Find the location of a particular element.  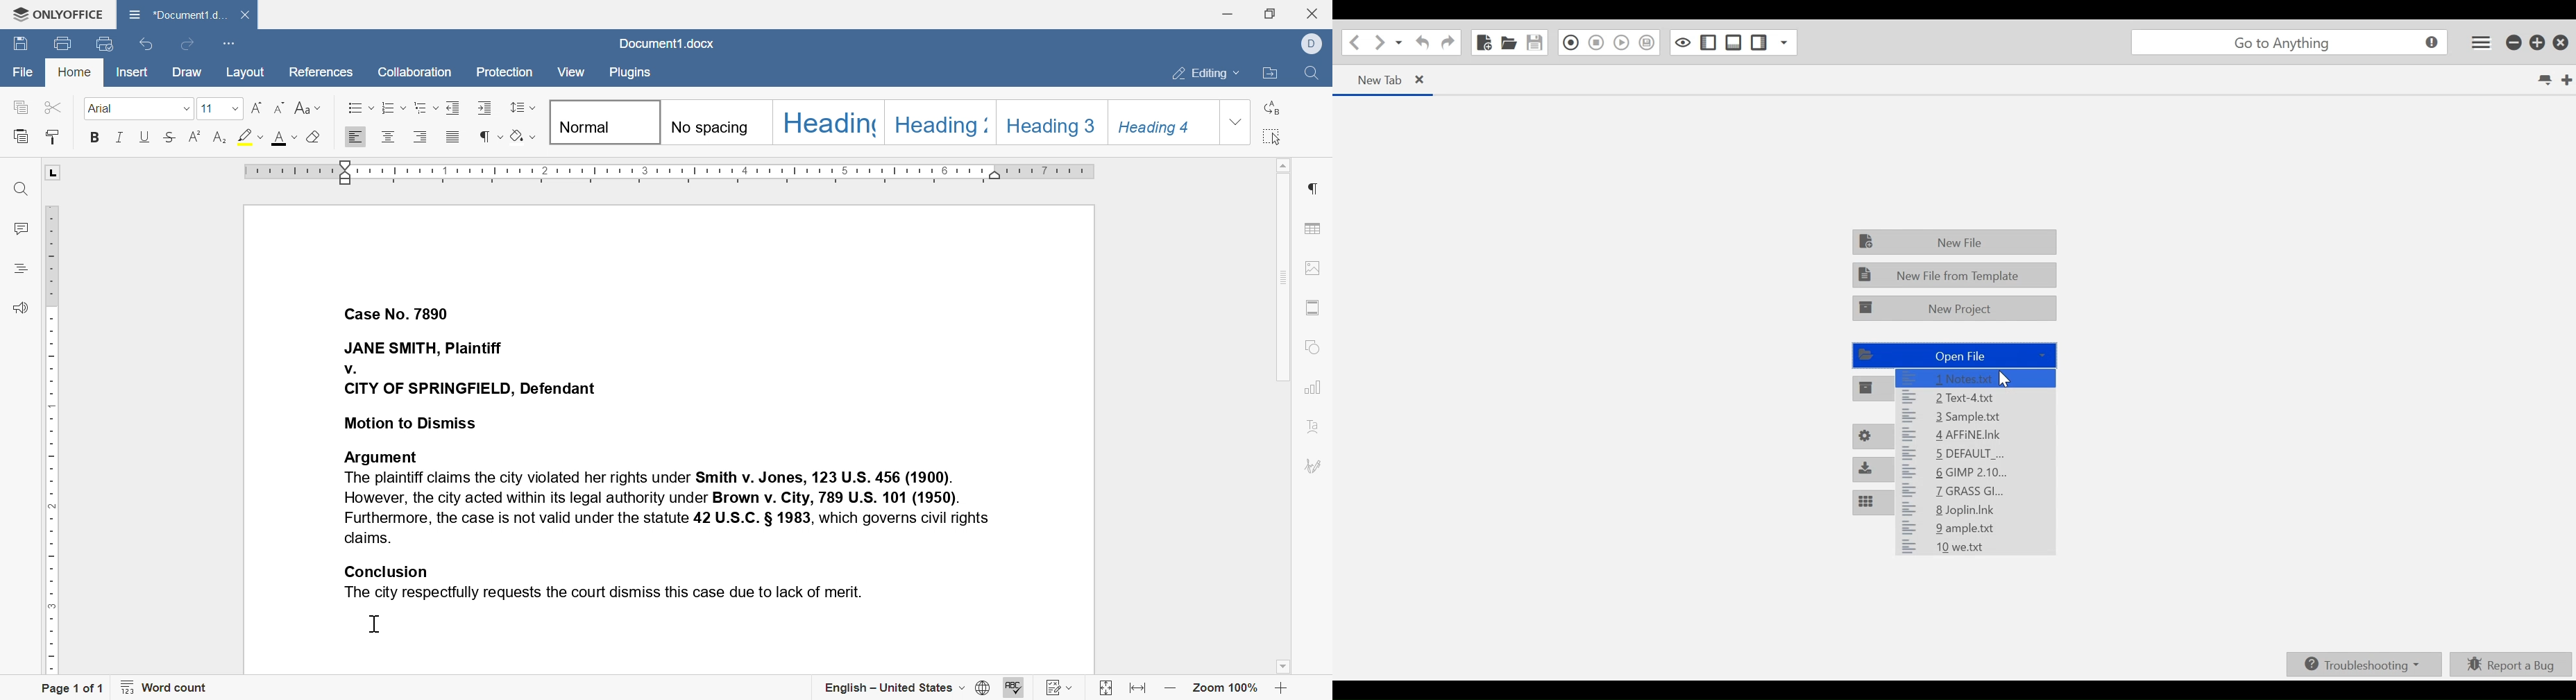

fit to slide is located at coordinates (1105, 688).